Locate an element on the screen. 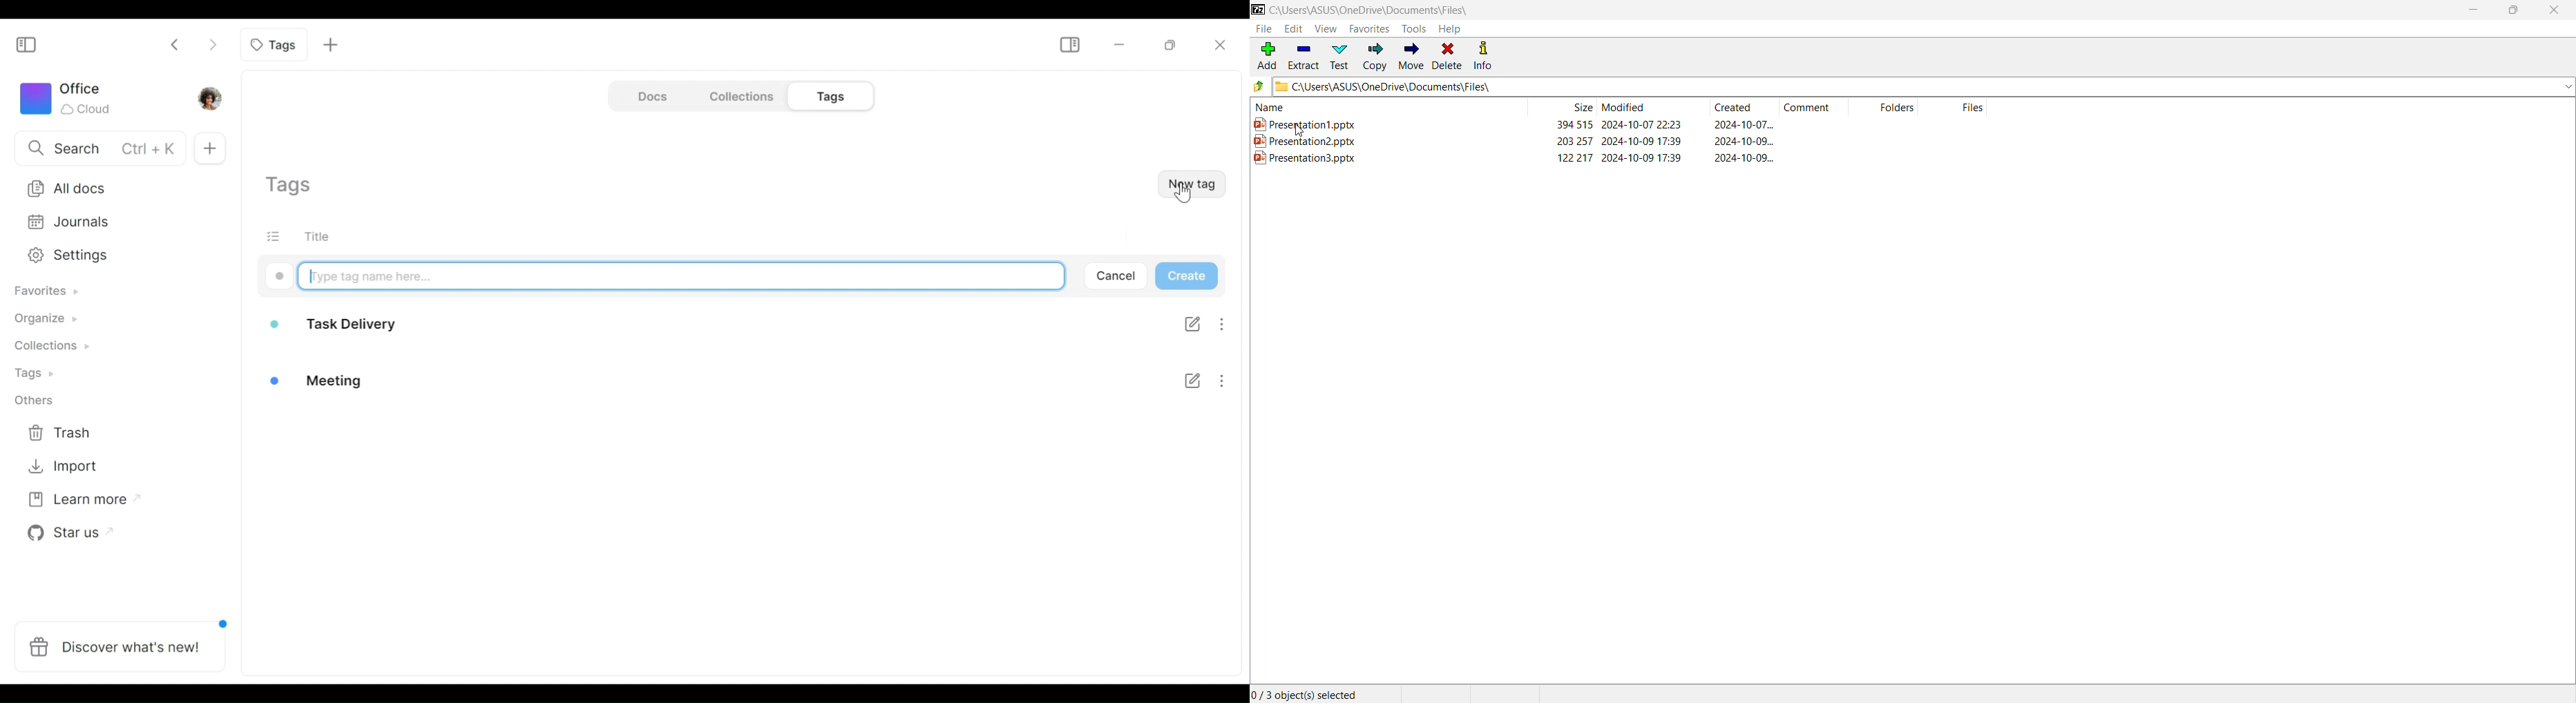  Move back one step is located at coordinates (1259, 88).